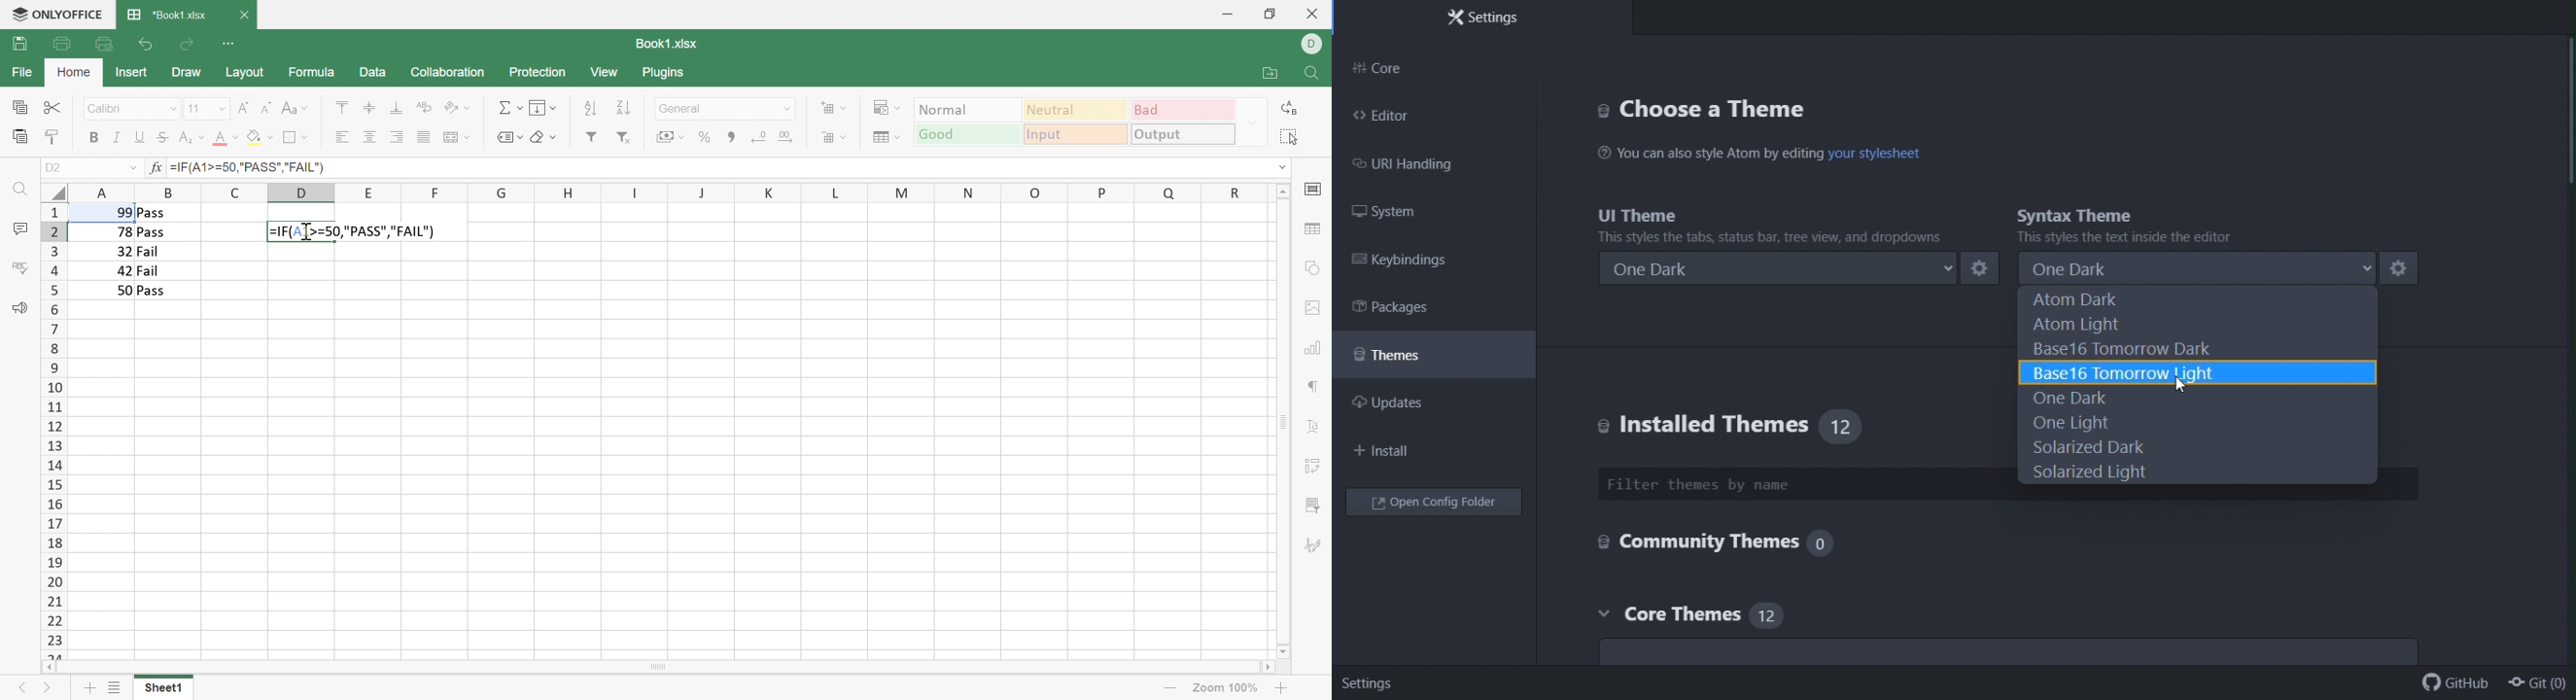  What do you see at coordinates (21, 137) in the screenshot?
I see `Paste` at bounding box center [21, 137].